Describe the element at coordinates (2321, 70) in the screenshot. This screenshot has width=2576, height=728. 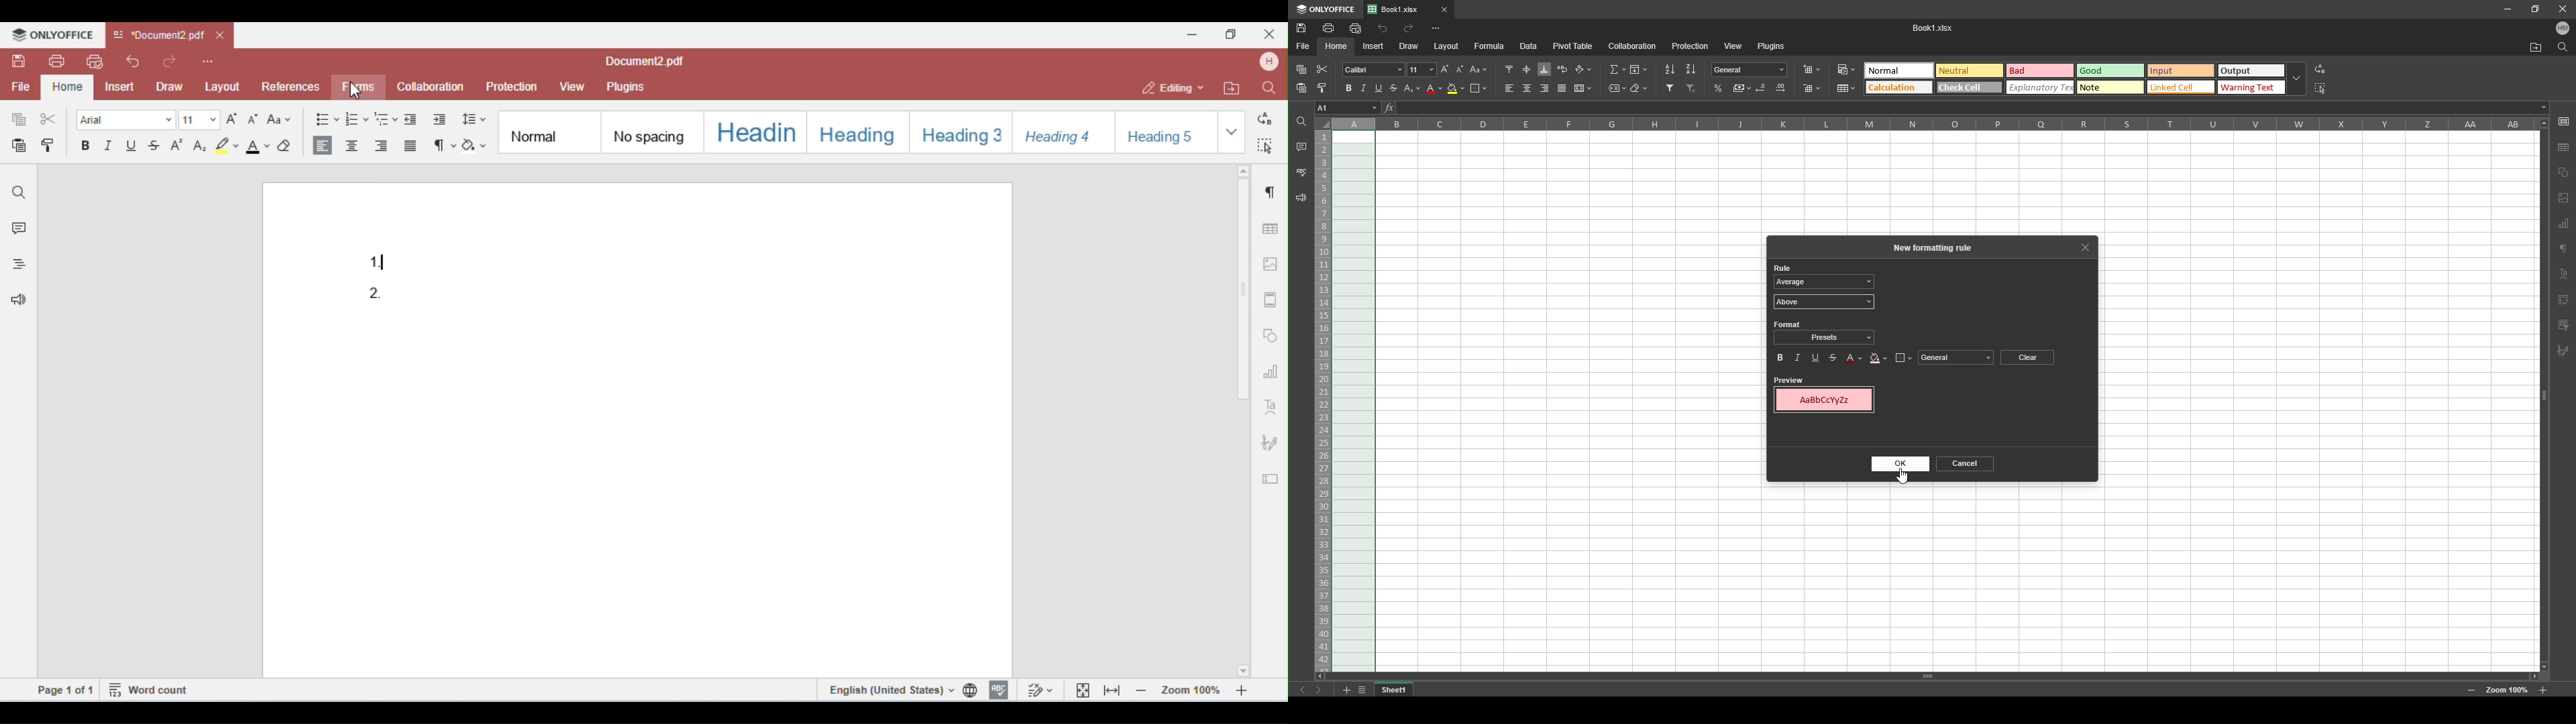
I see `replace` at that location.